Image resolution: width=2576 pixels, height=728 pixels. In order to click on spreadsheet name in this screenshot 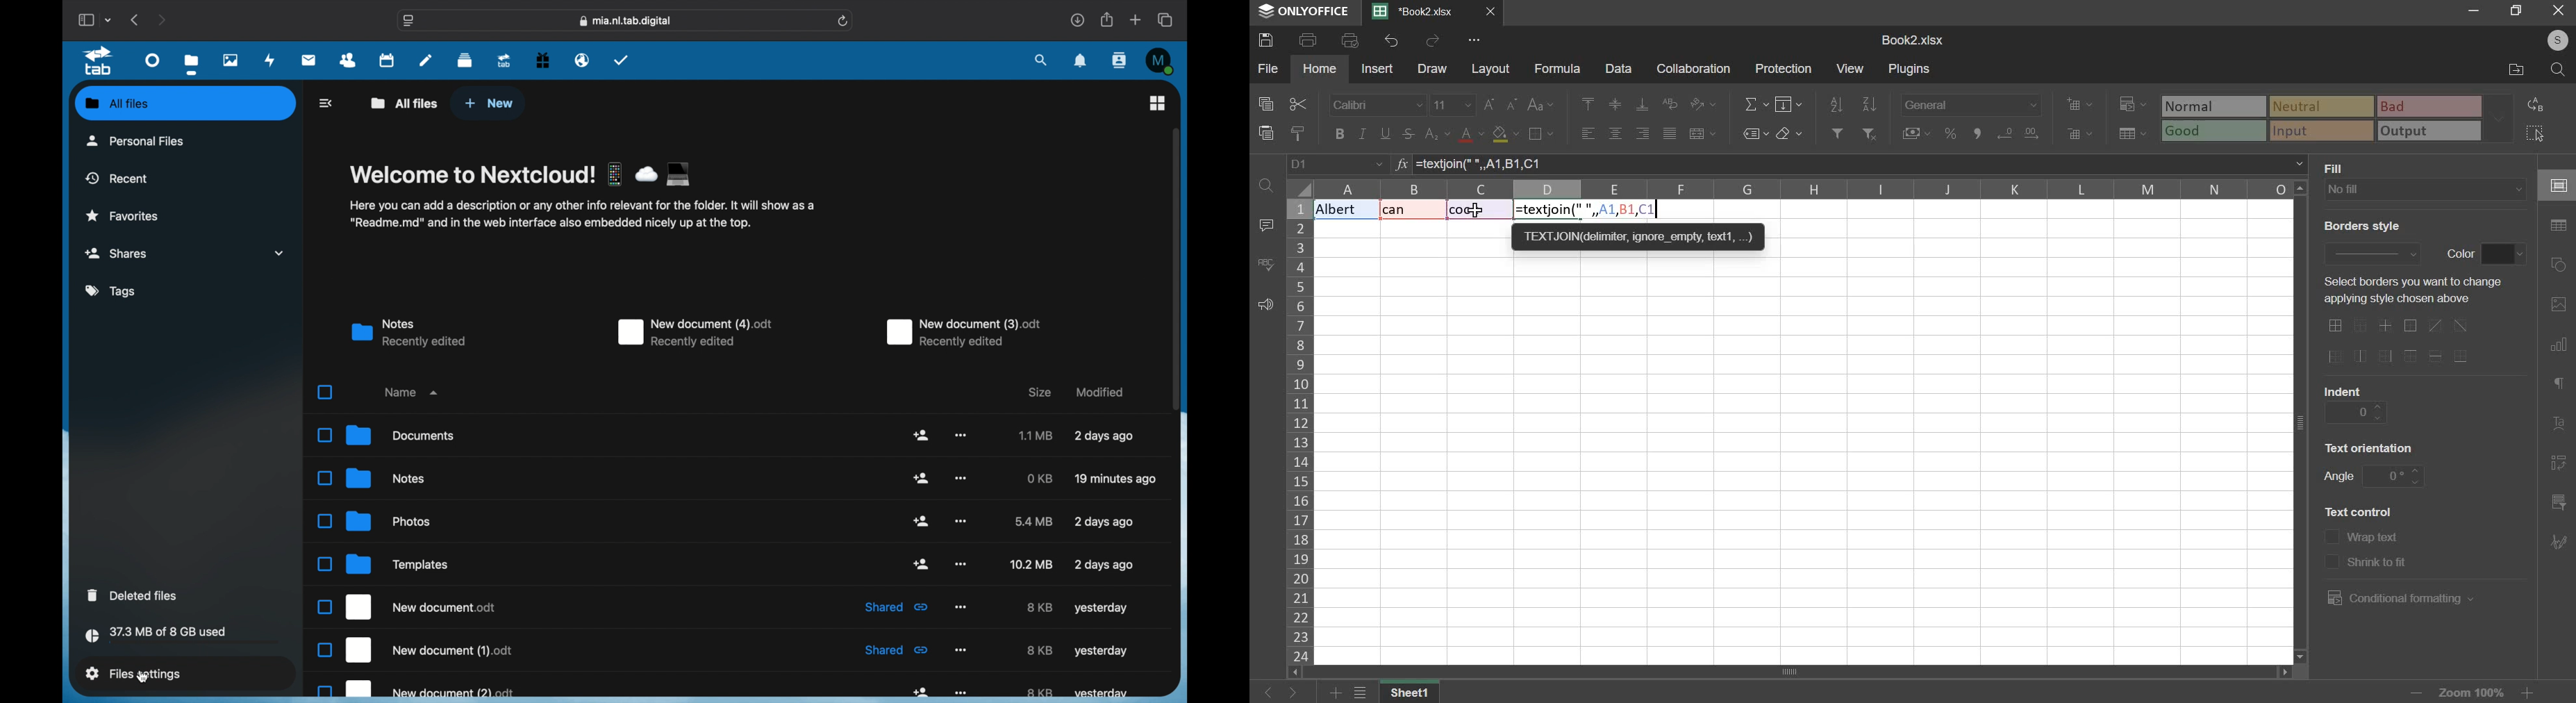, I will do `click(1912, 40)`.